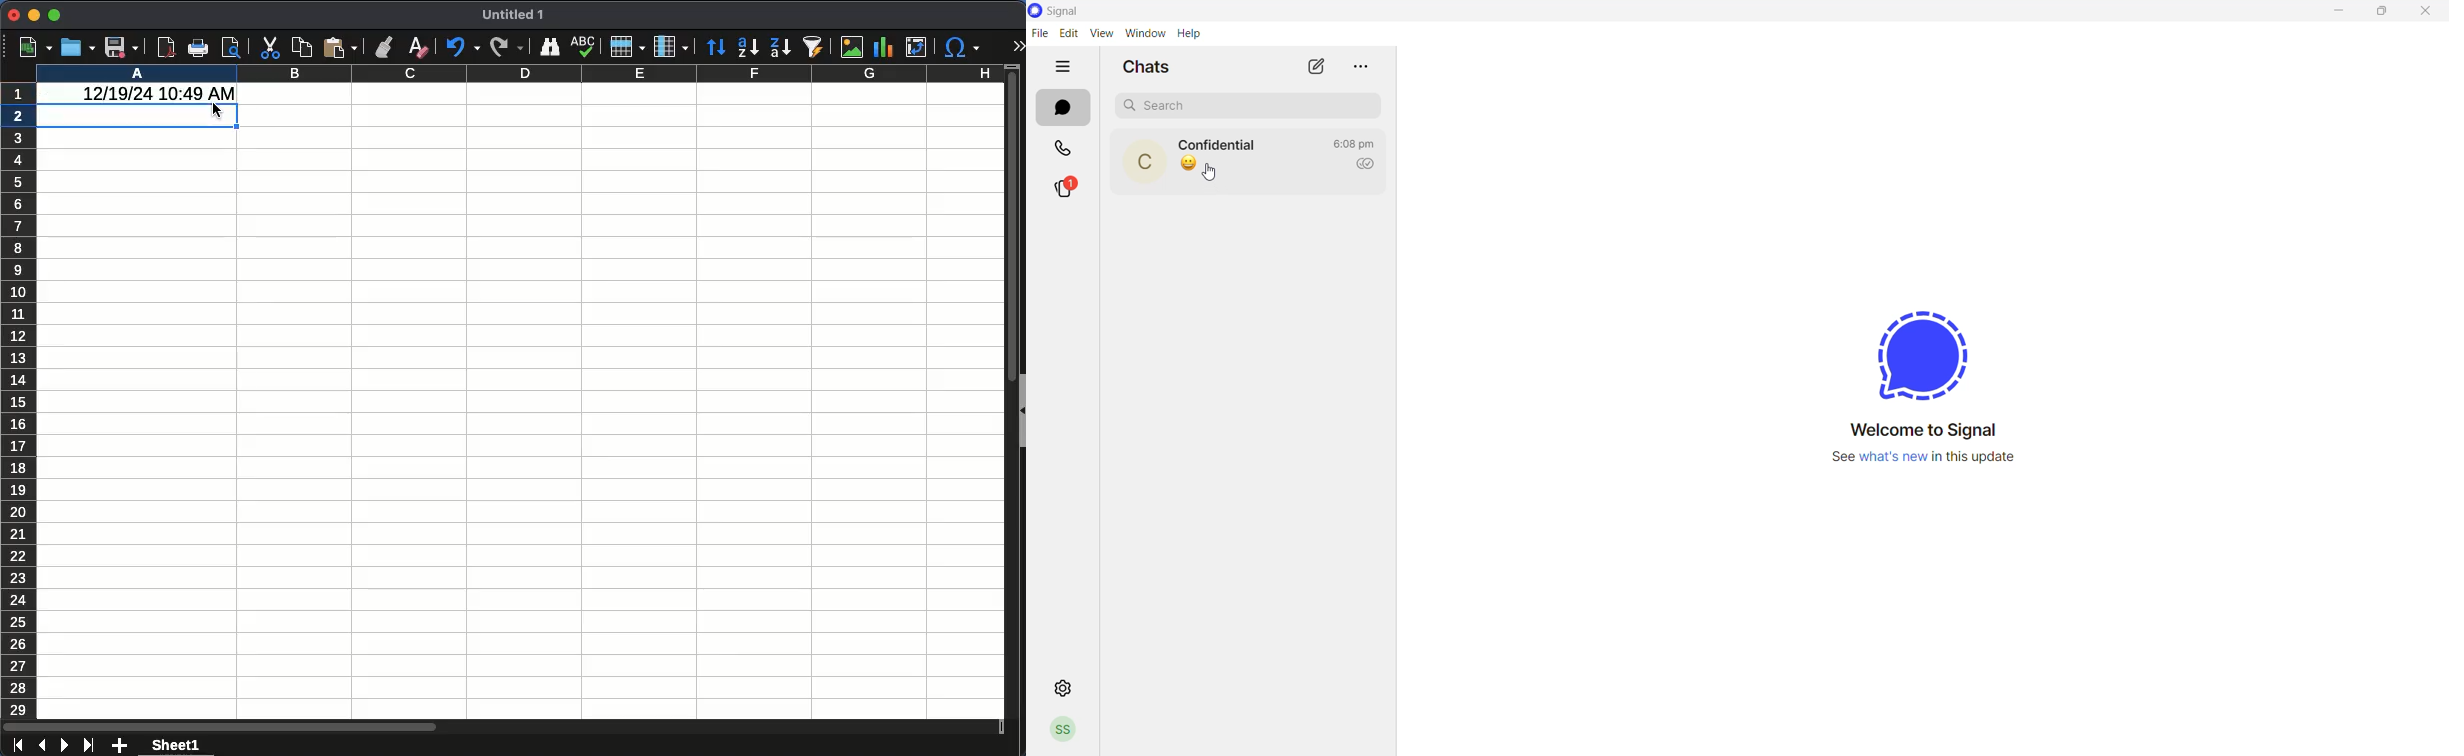 The image size is (2464, 756). Describe the element at coordinates (199, 48) in the screenshot. I see `print` at that location.